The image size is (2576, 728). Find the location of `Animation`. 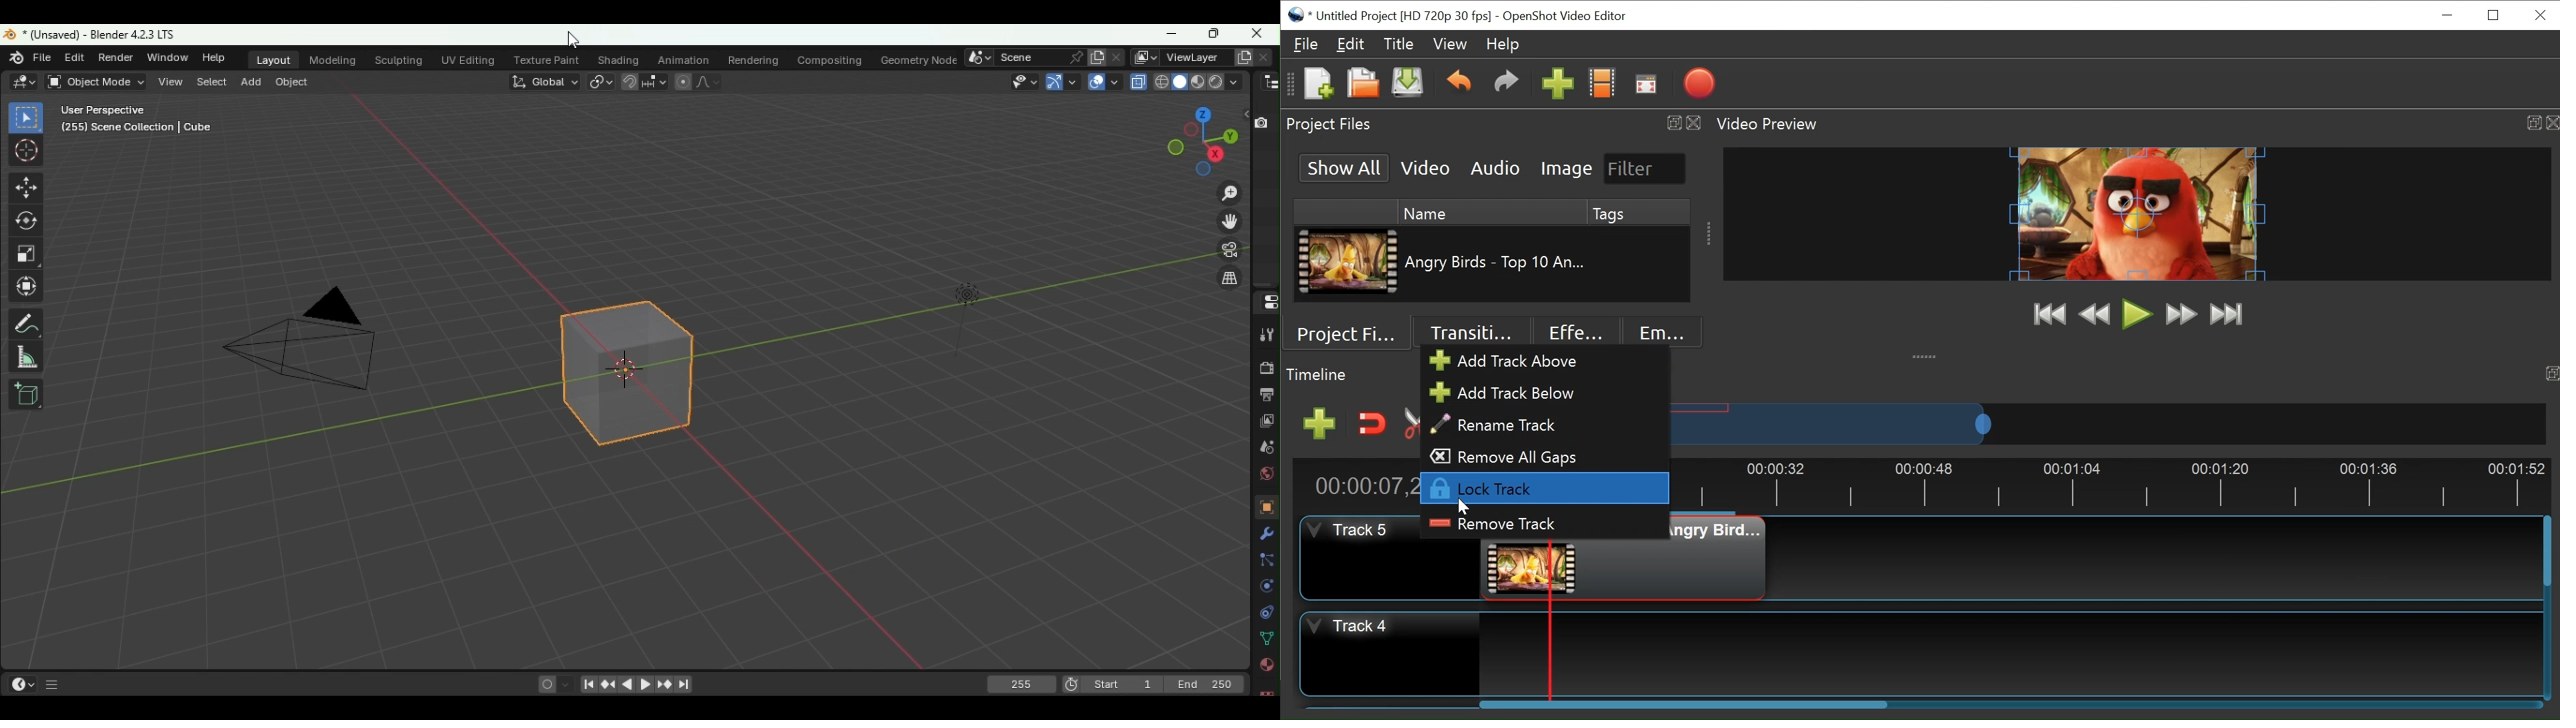

Animation is located at coordinates (682, 59).